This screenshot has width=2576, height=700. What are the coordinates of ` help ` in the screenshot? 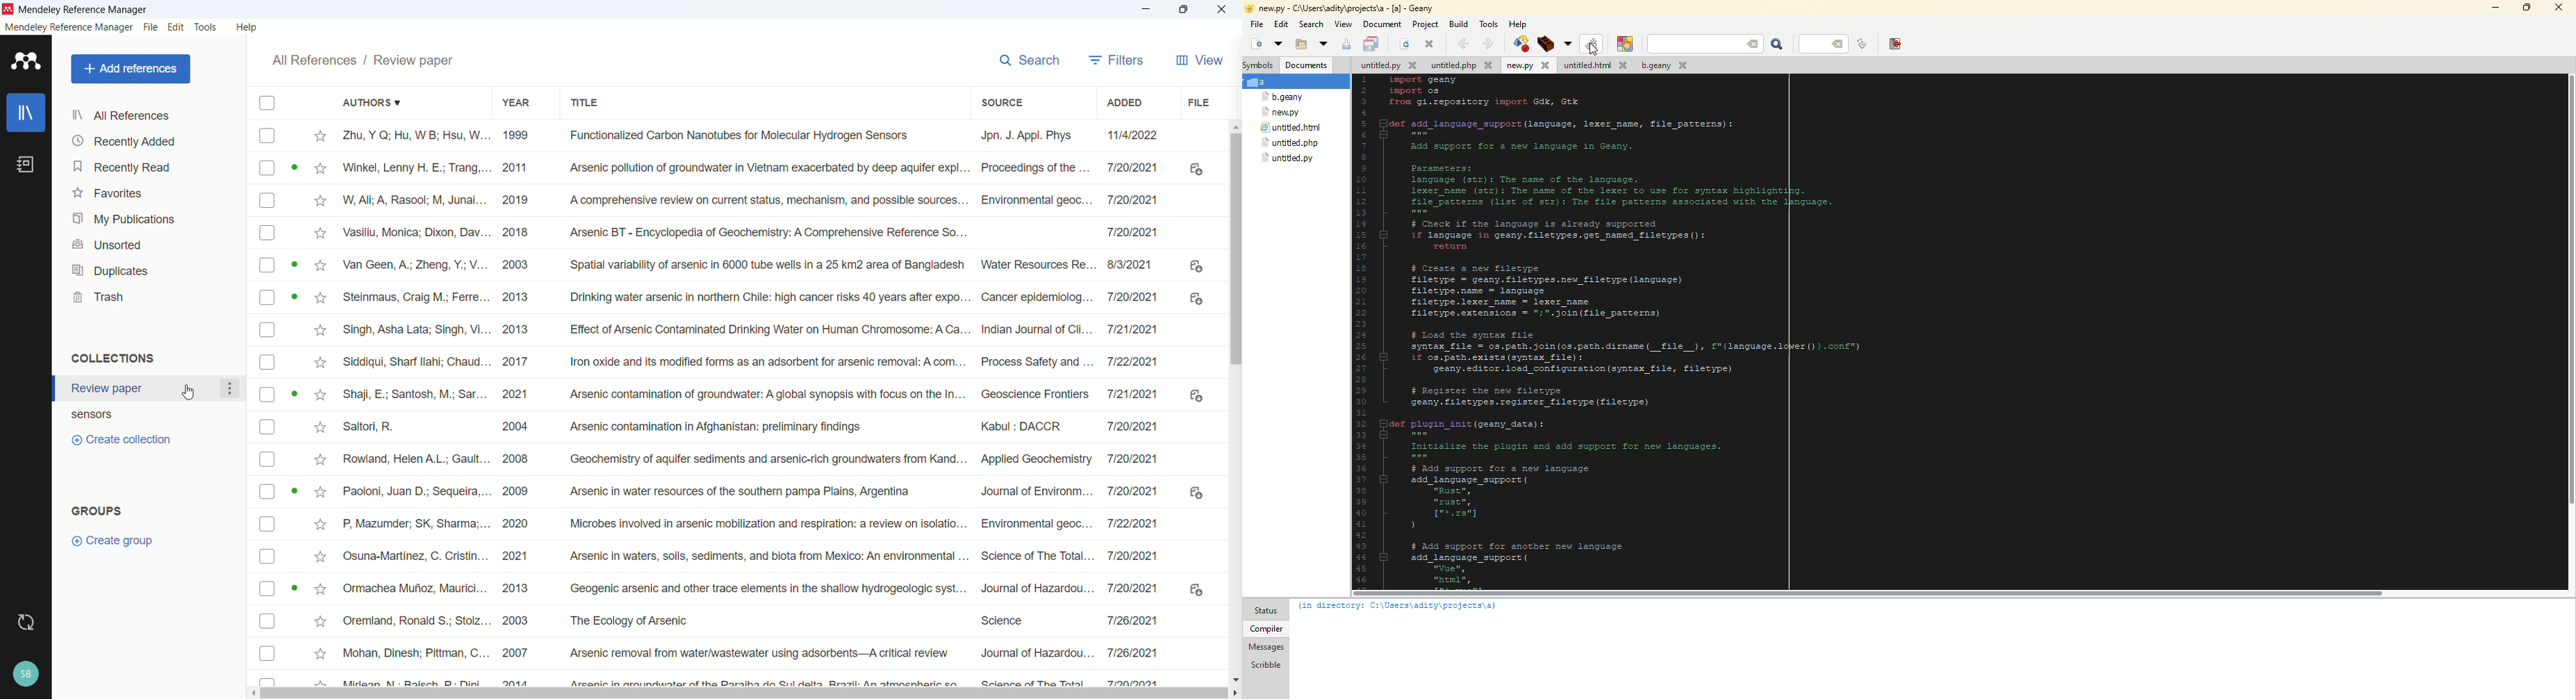 It's located at (247, 27).